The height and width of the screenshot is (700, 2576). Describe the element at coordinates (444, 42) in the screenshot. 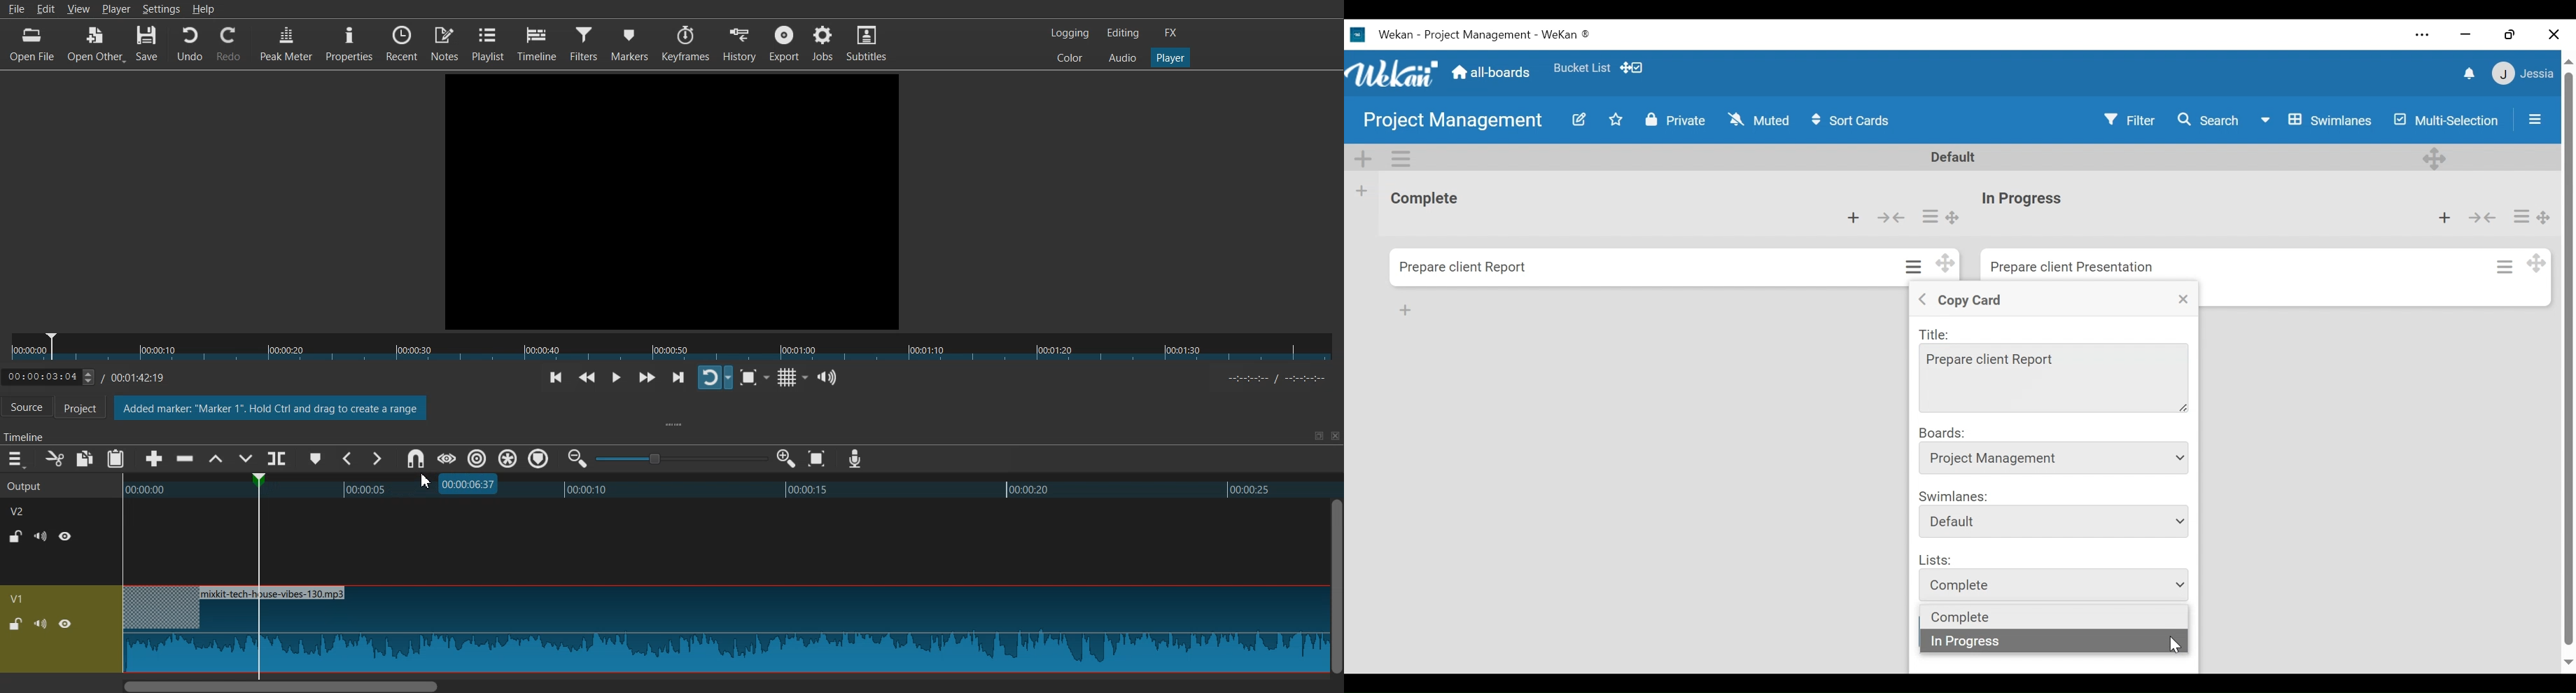

I see `Notes` at that location.